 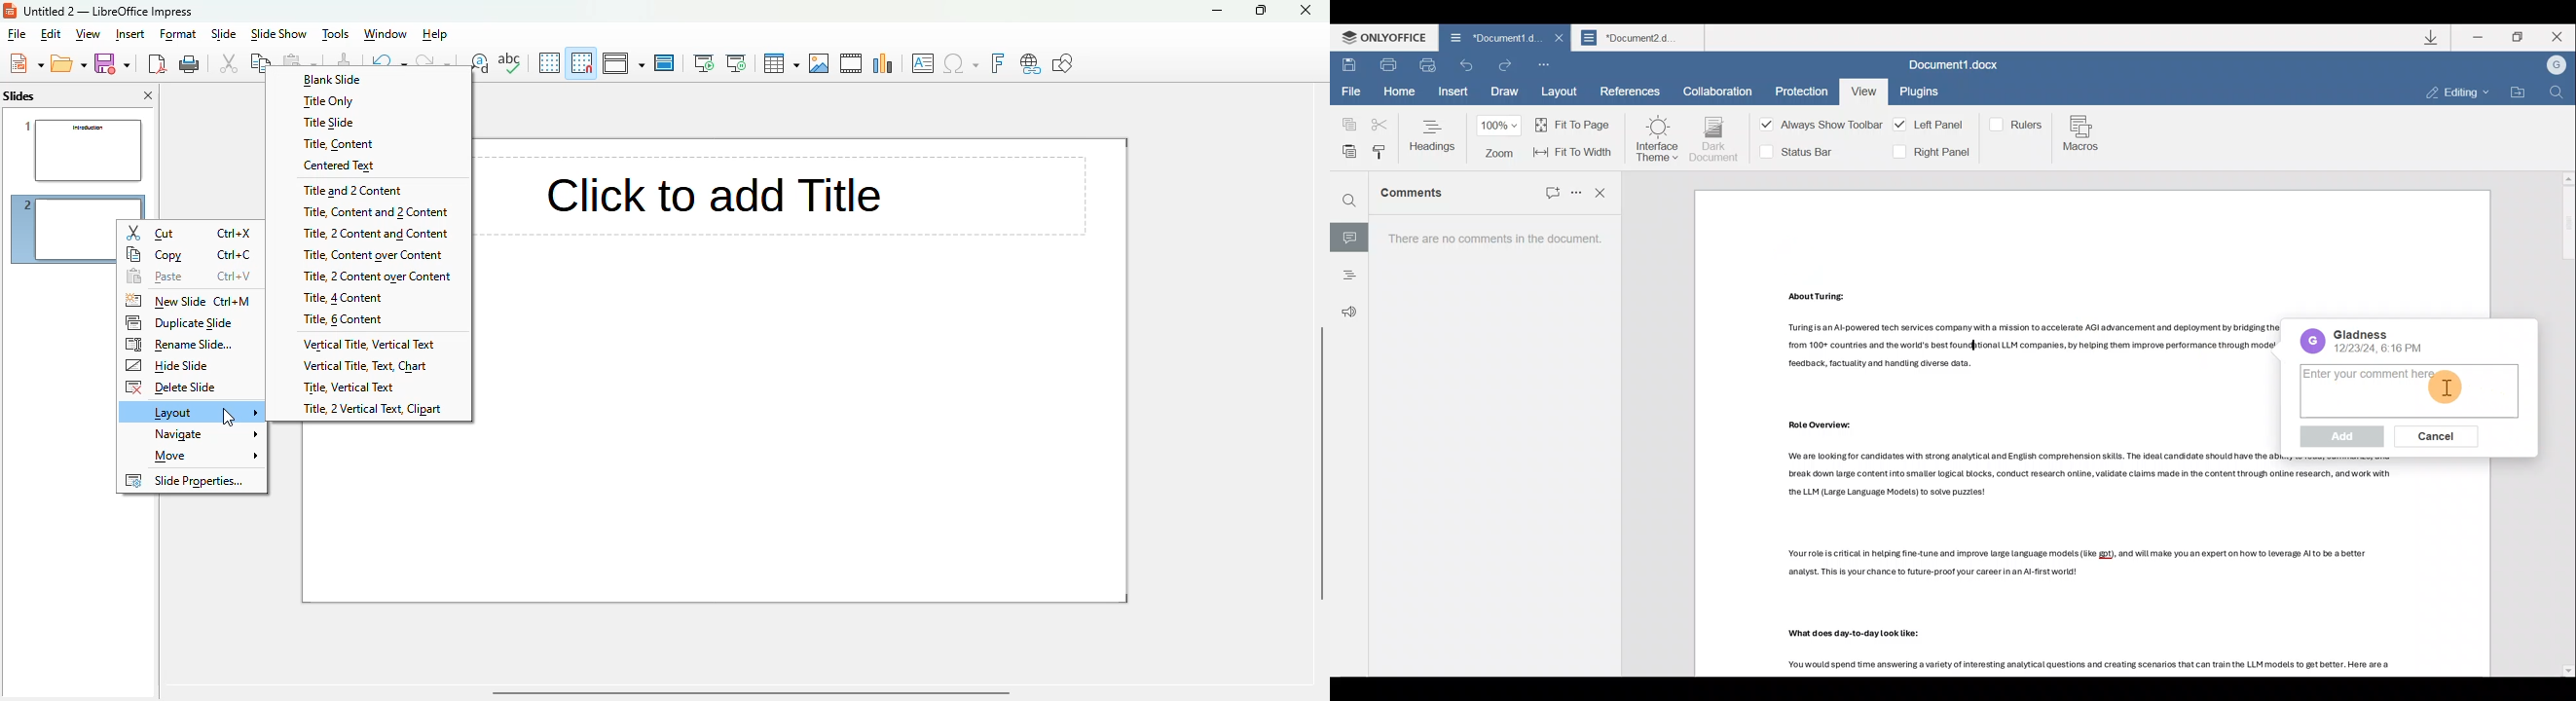 What do you see at coordinates (1486, 40) in the screenshot?
I see `Document1.d..` at bounding box center [1486, 40].